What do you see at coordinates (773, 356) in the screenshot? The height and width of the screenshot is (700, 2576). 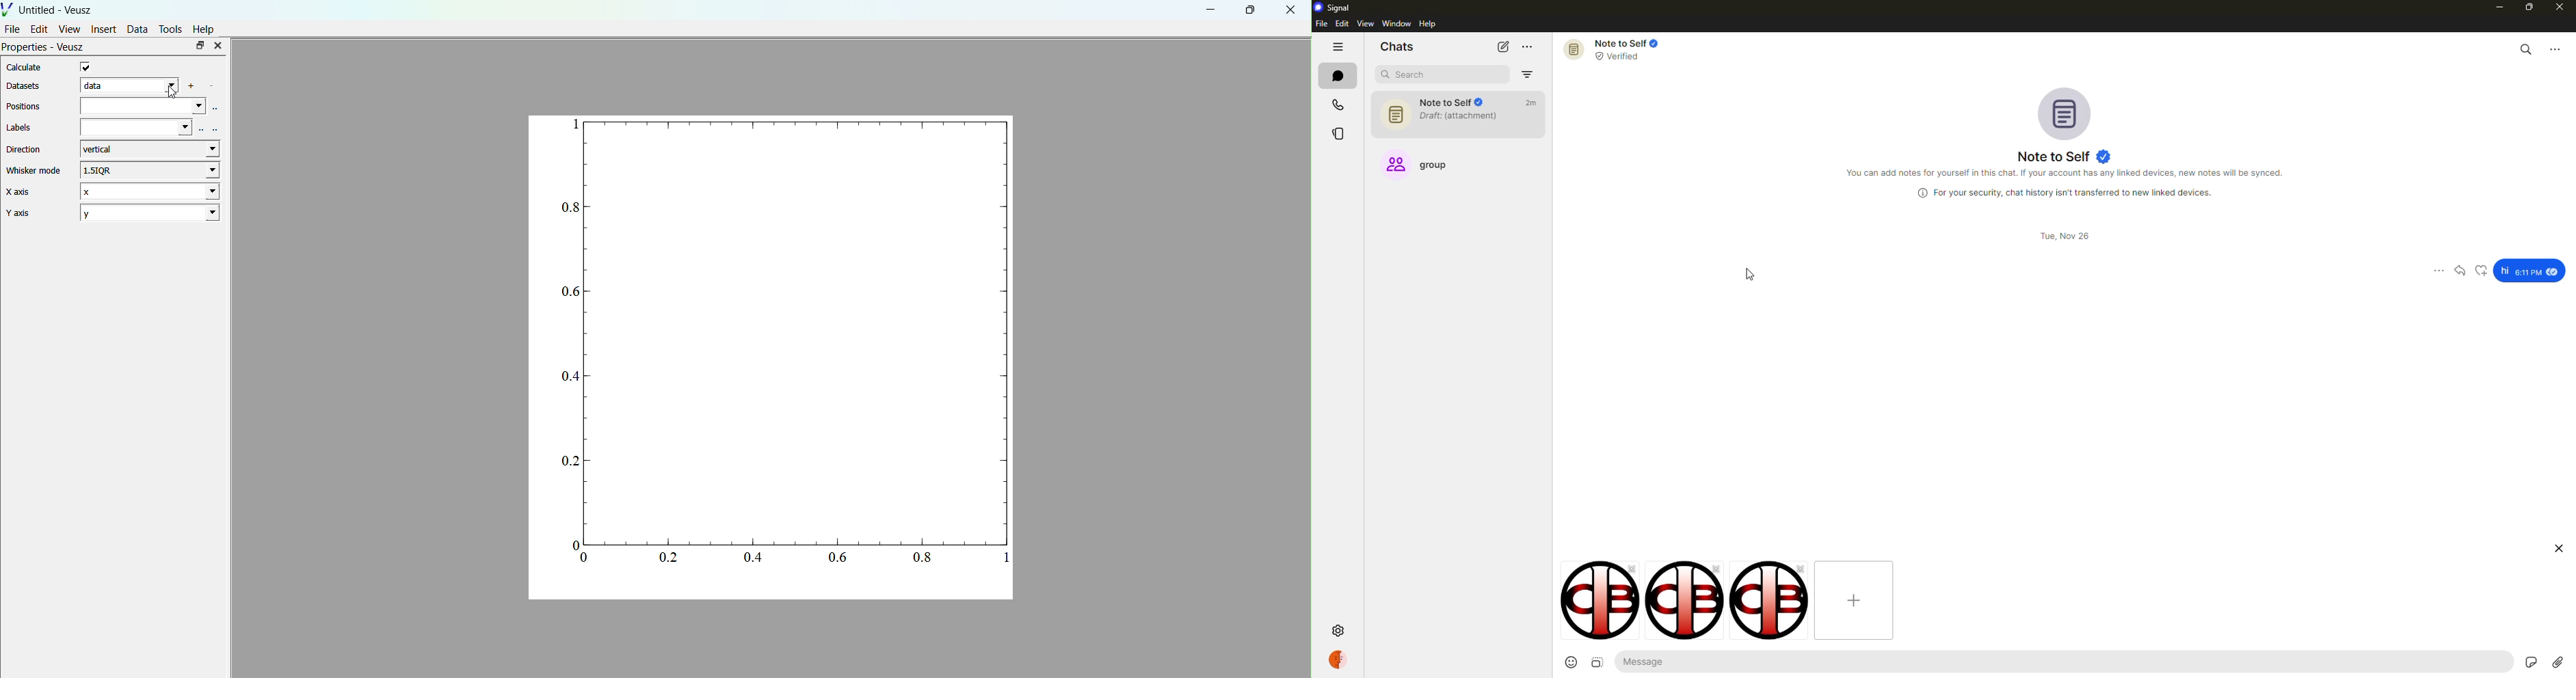 I see `graphs` at bounding box center [773, 356].